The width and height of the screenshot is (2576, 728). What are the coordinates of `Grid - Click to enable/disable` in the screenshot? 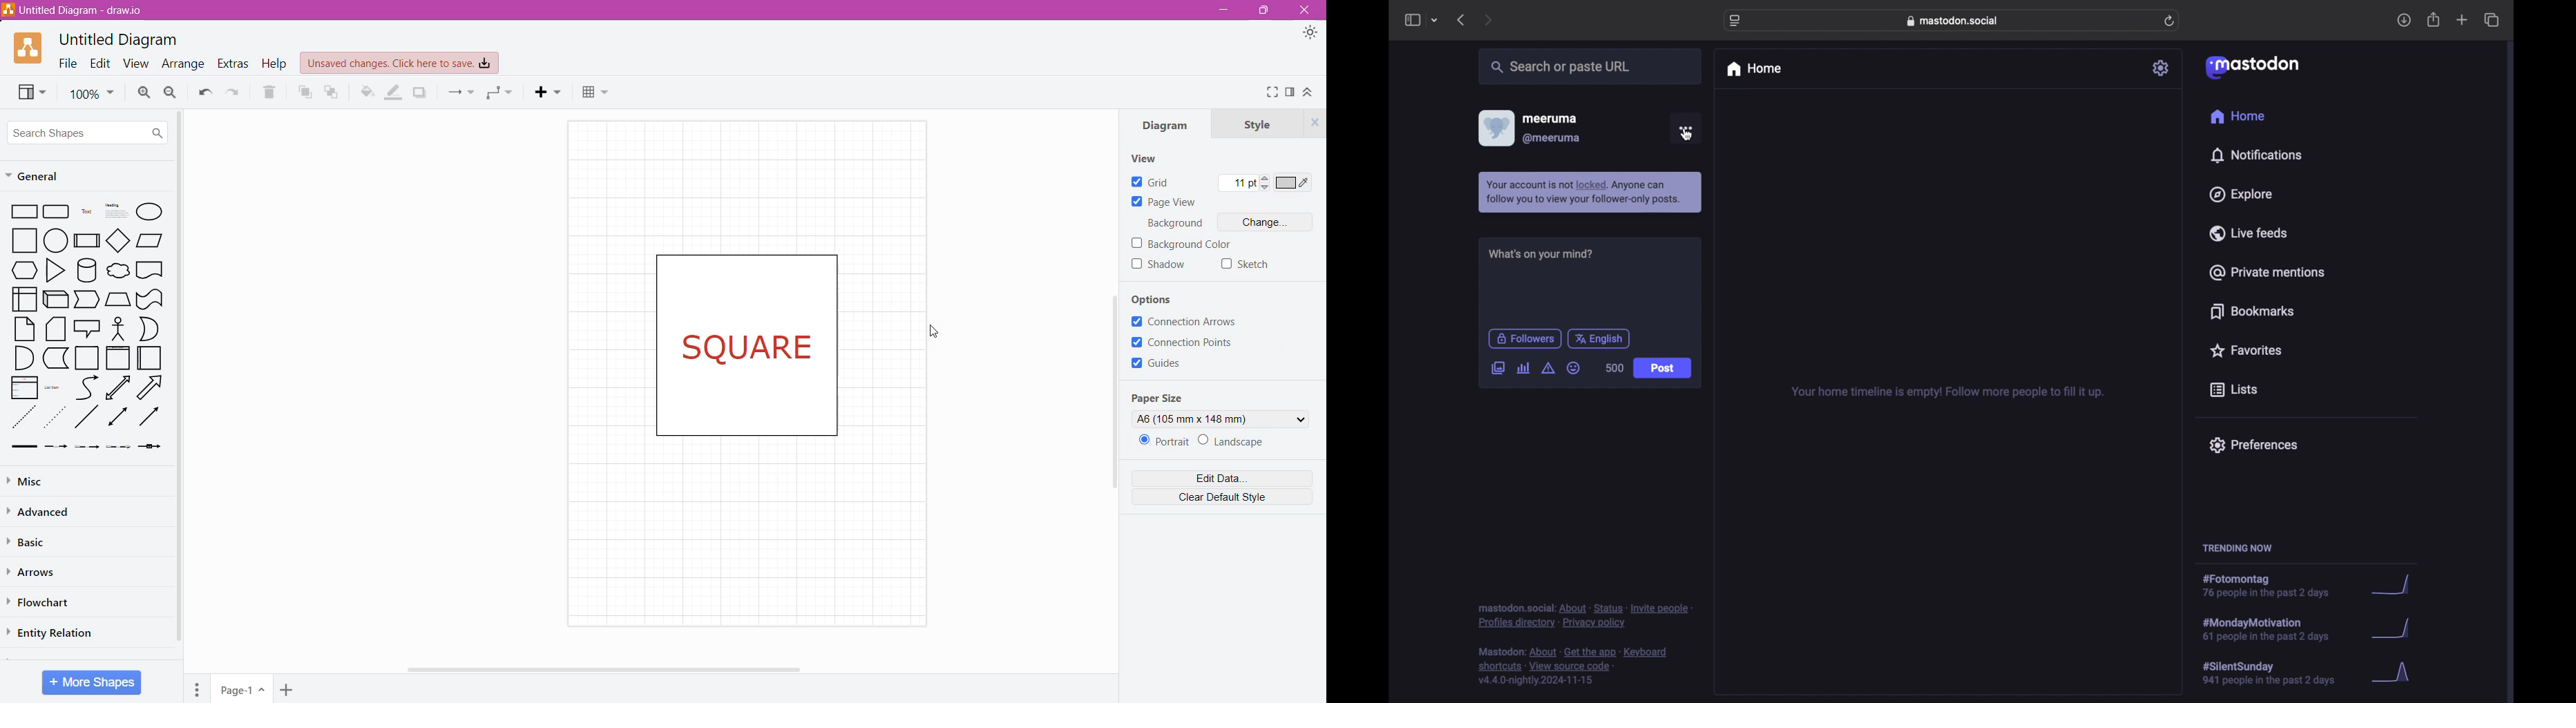 It's located at (1150, 181).